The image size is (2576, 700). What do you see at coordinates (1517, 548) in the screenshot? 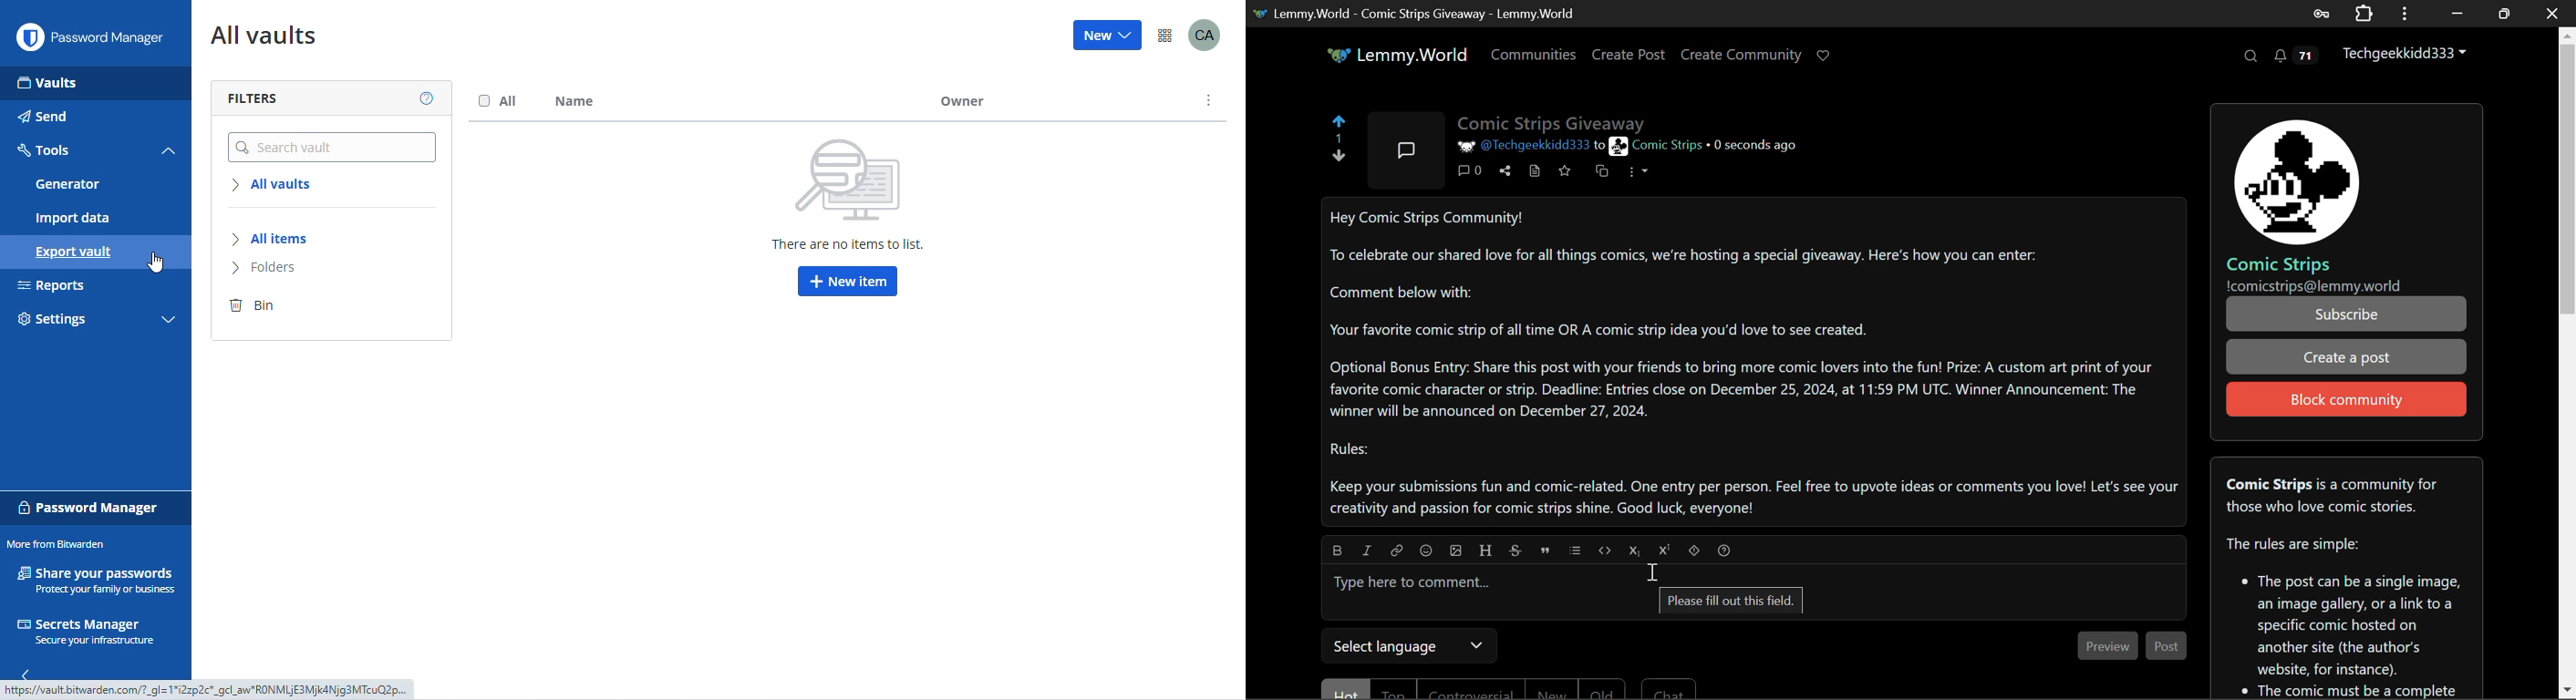
I see `strikethrough` at bounding box center [1517, 548].